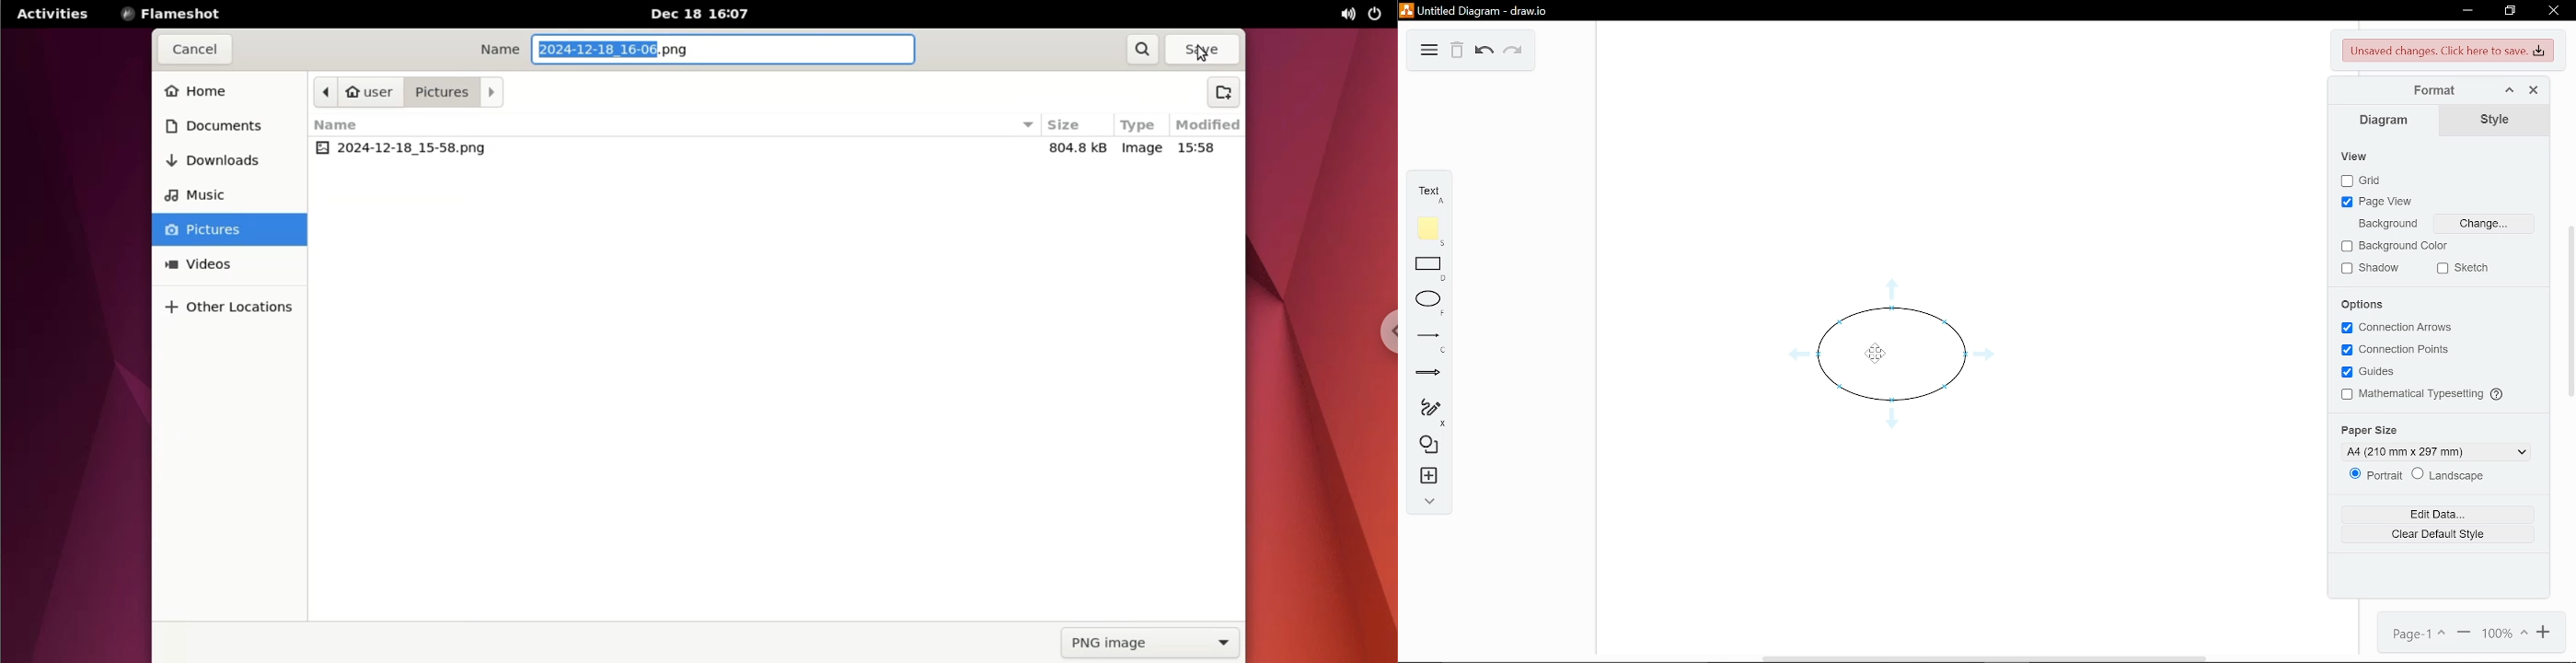 The width and height of the screenshot is (2576, 672). Describe the element at coordinates (2374, 270) in the screenshot. I see `Shadow` at that location.